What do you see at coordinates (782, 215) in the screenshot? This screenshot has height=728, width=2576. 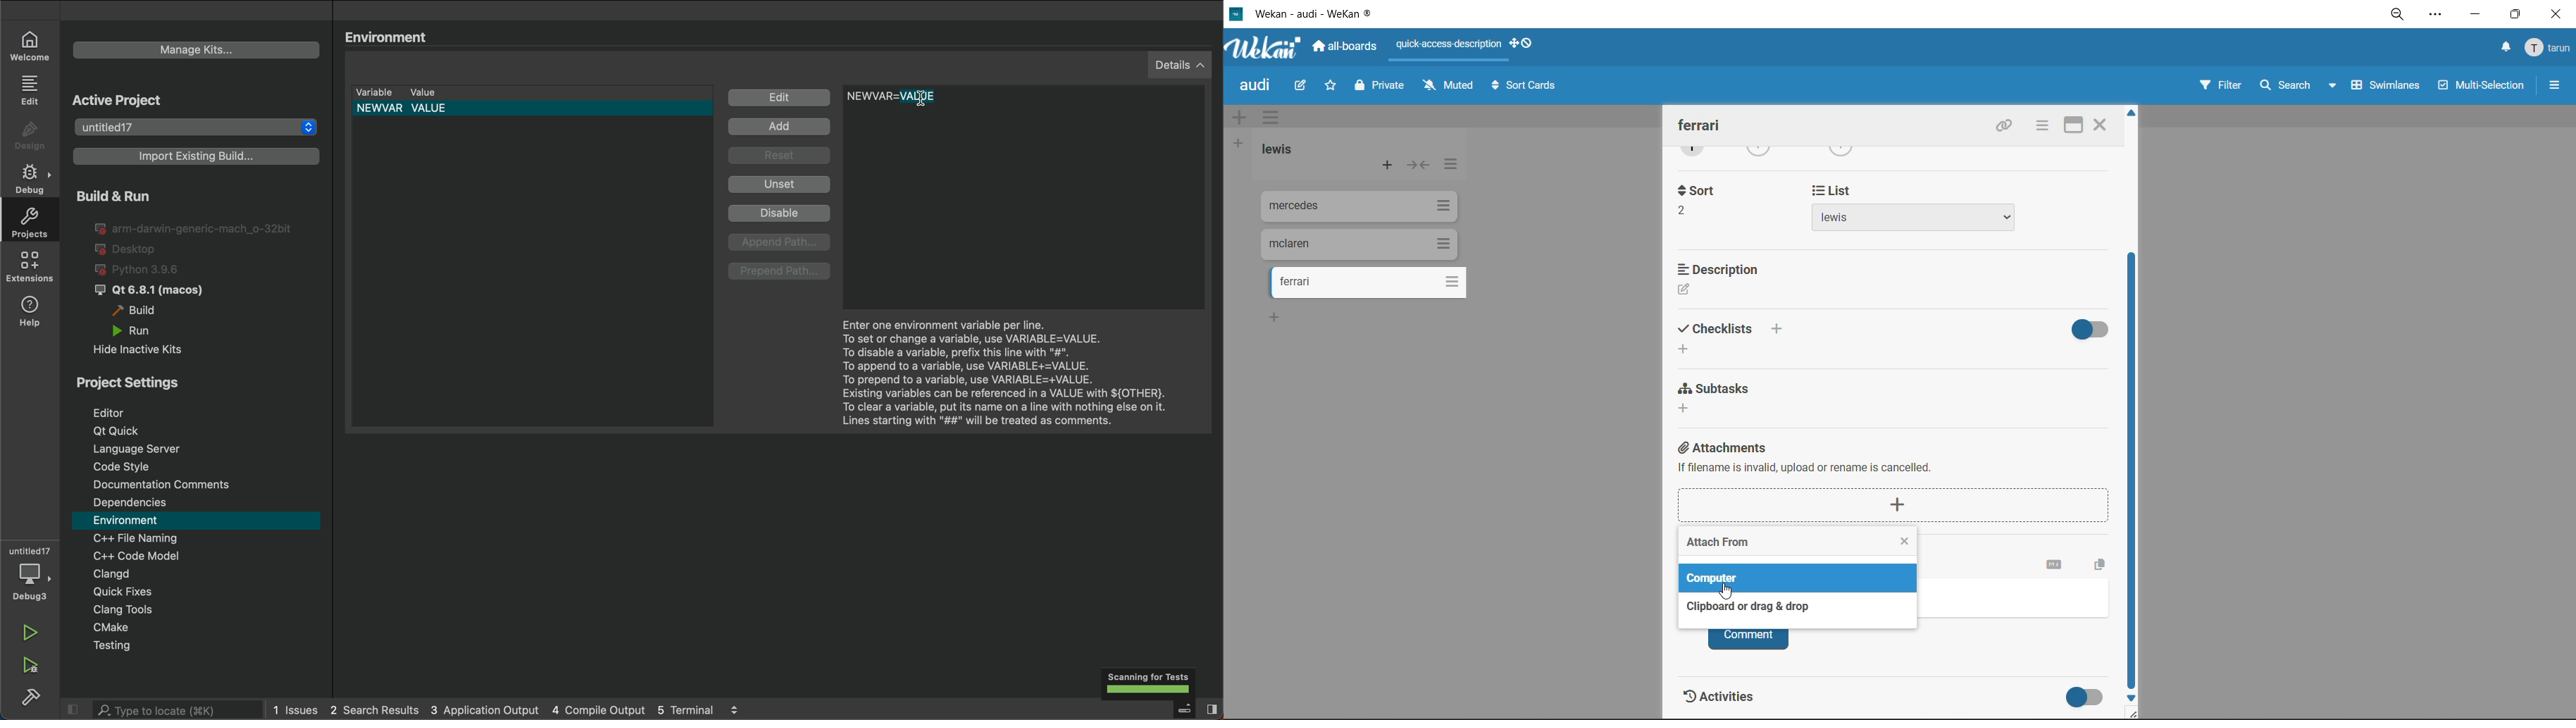 I see `Disable` at bounding box center [782, 215].